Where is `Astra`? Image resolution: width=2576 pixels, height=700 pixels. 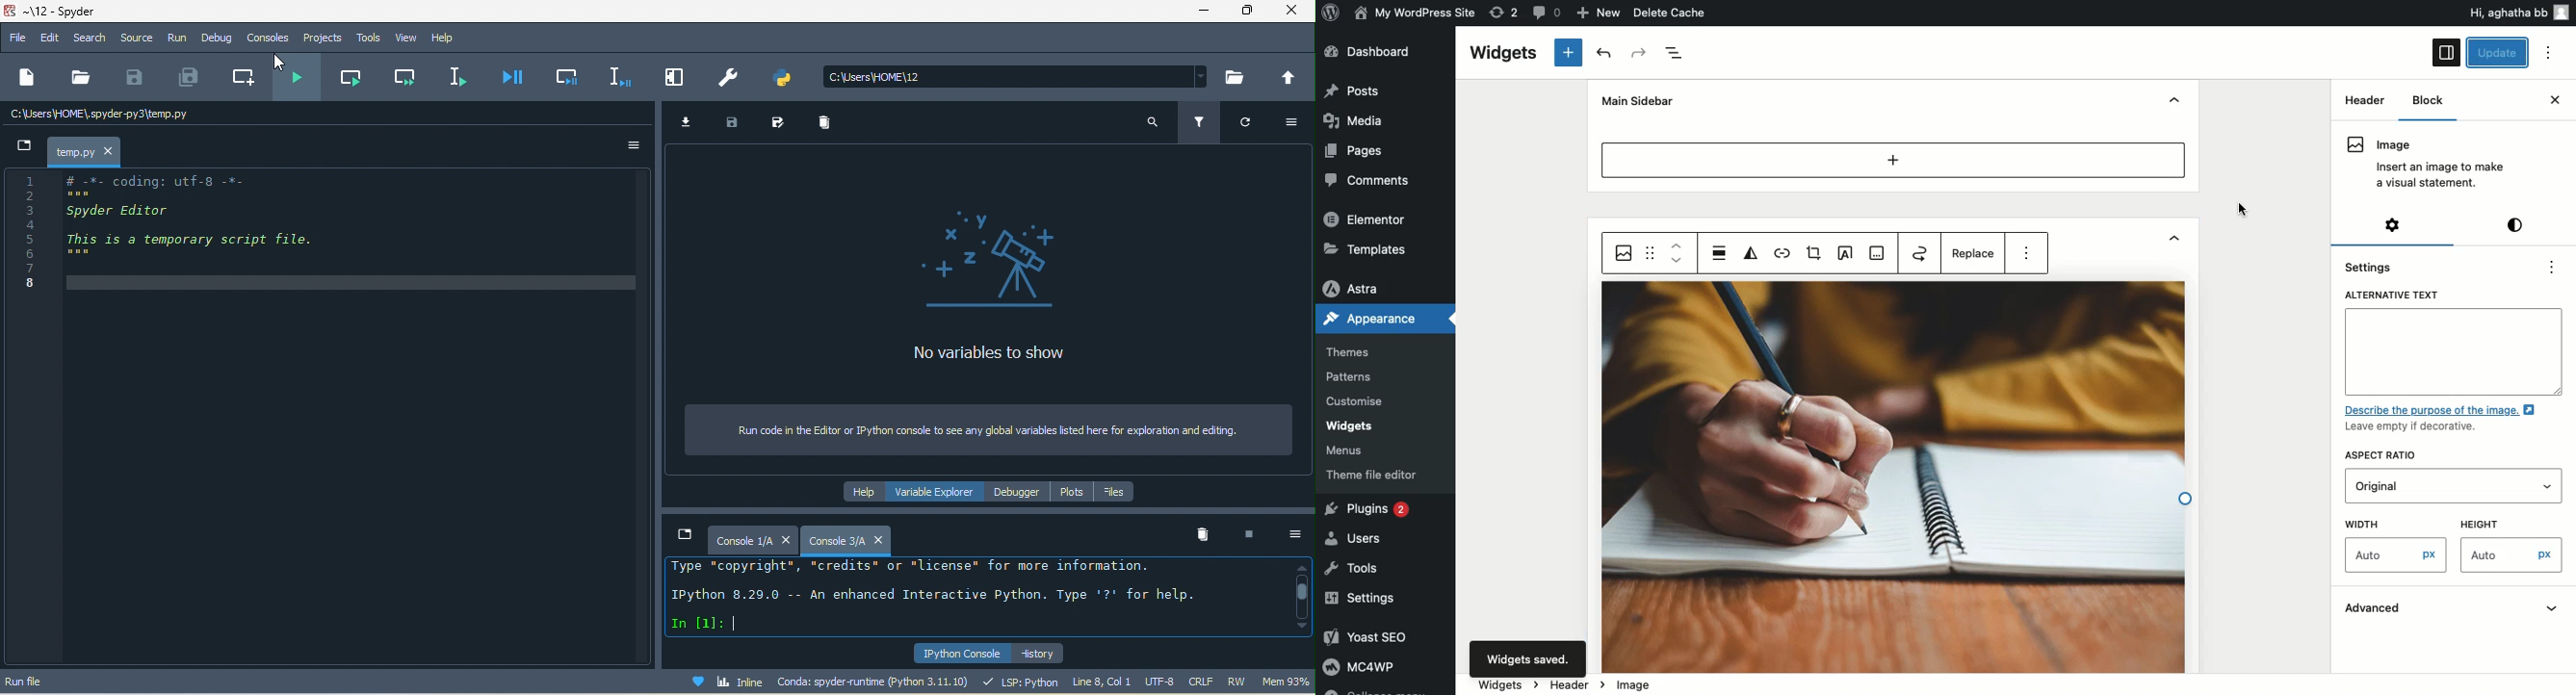
Astra is located at coordinates (1354, 290).